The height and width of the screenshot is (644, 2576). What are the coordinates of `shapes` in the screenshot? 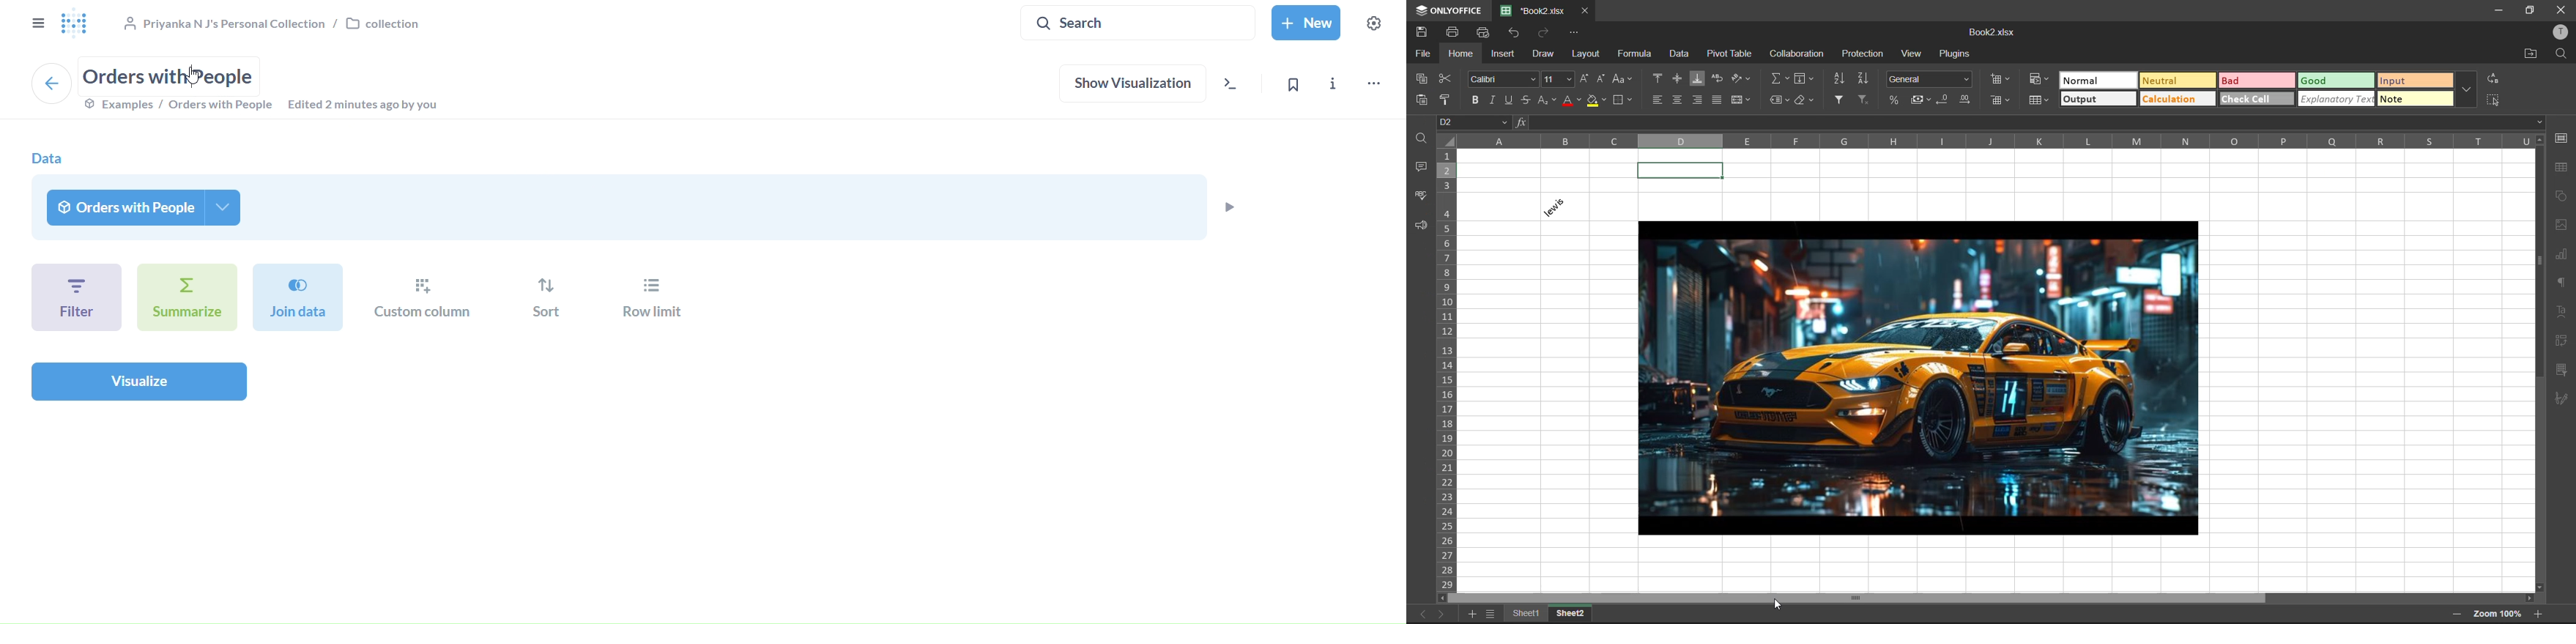 It's located at (2561, 197).